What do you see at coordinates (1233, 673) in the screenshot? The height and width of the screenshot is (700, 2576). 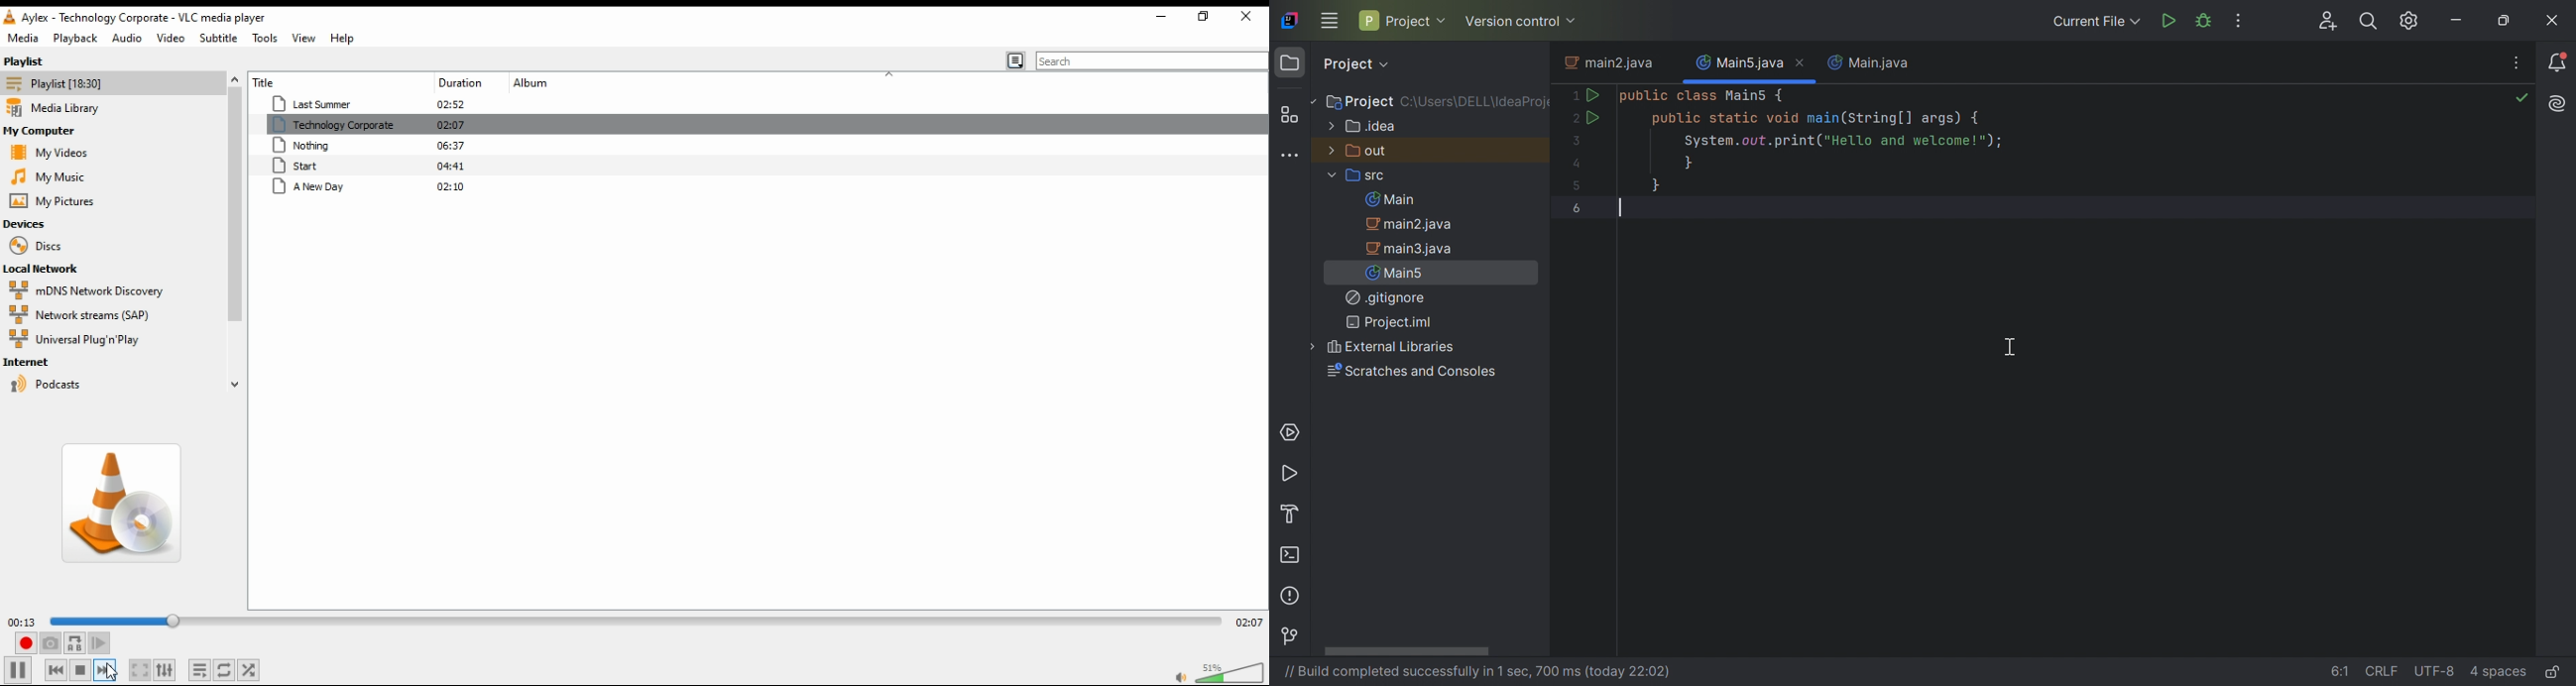 I see `volume ` at bounding box center [1233, 673].